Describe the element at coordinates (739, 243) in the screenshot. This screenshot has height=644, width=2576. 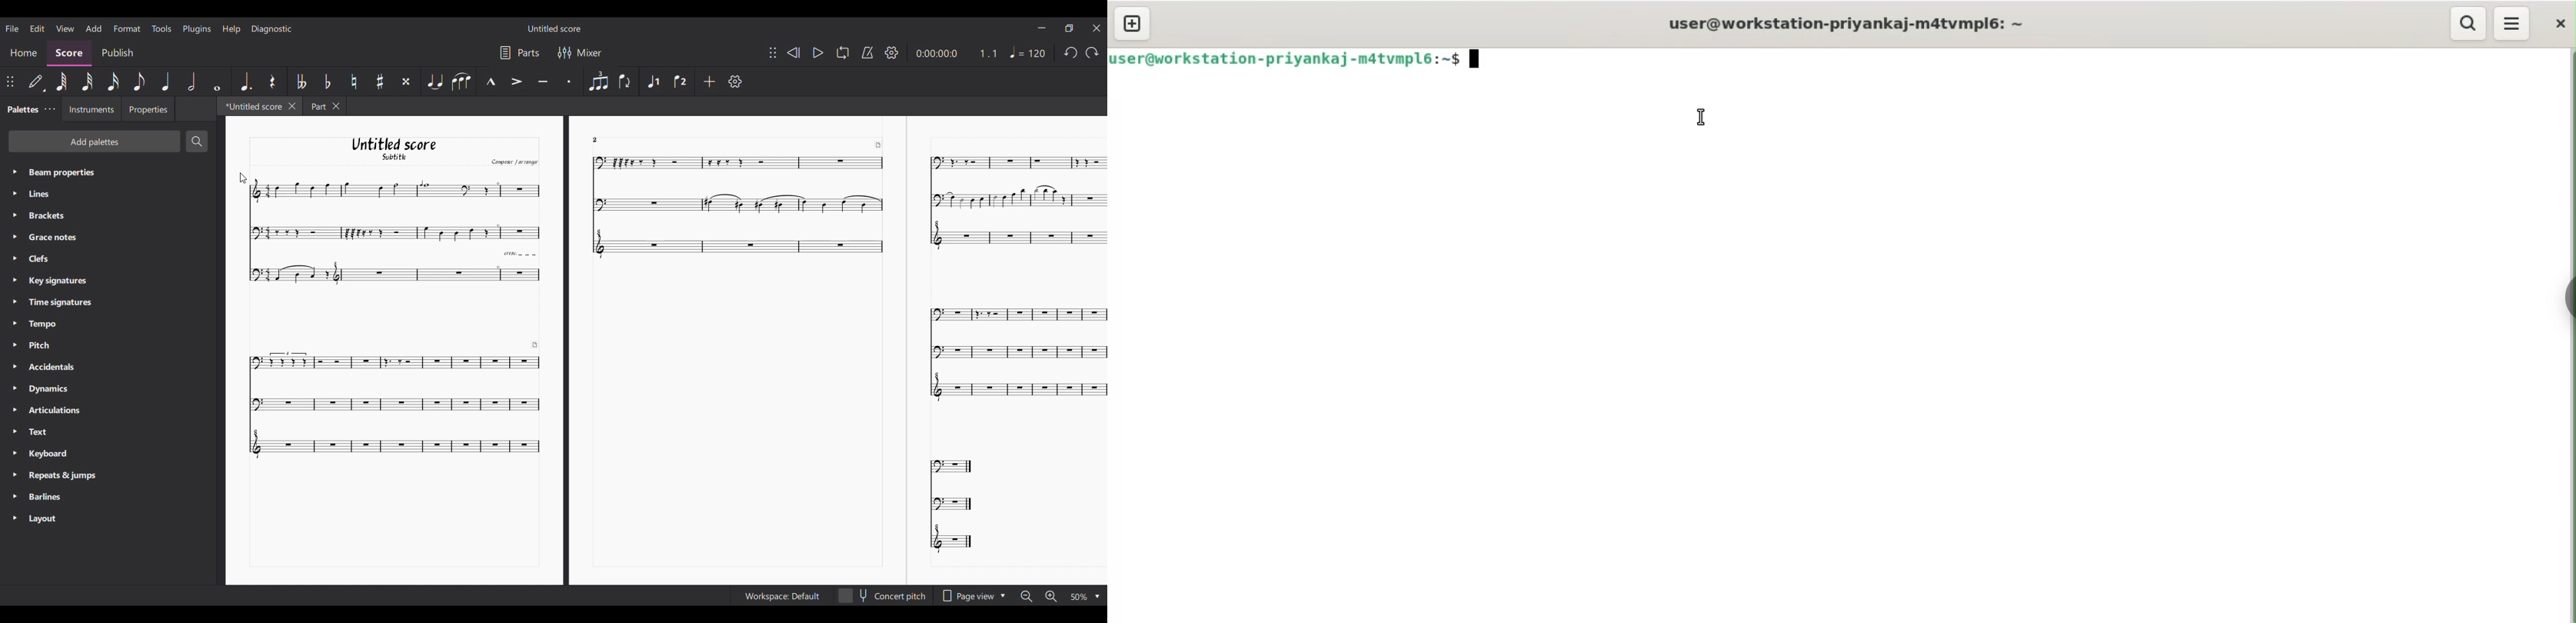
I see `` at that location.